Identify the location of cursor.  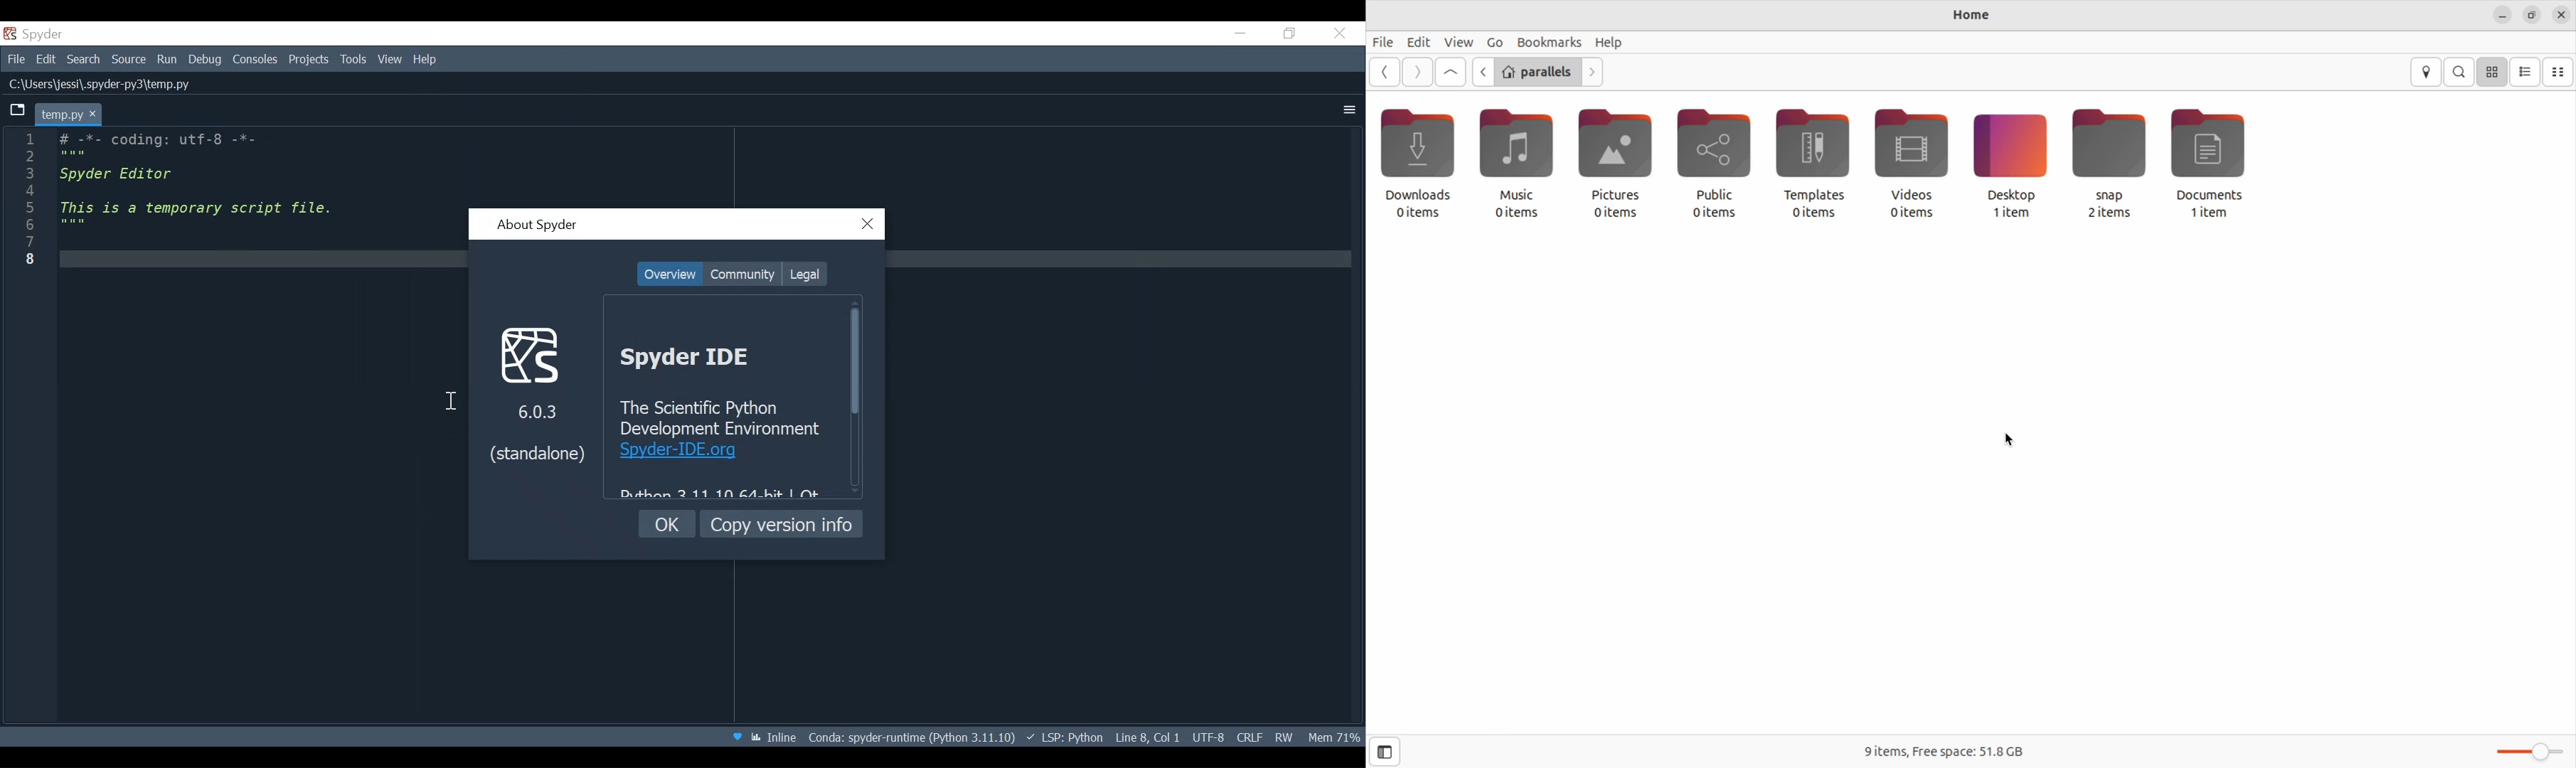
(449, 400).